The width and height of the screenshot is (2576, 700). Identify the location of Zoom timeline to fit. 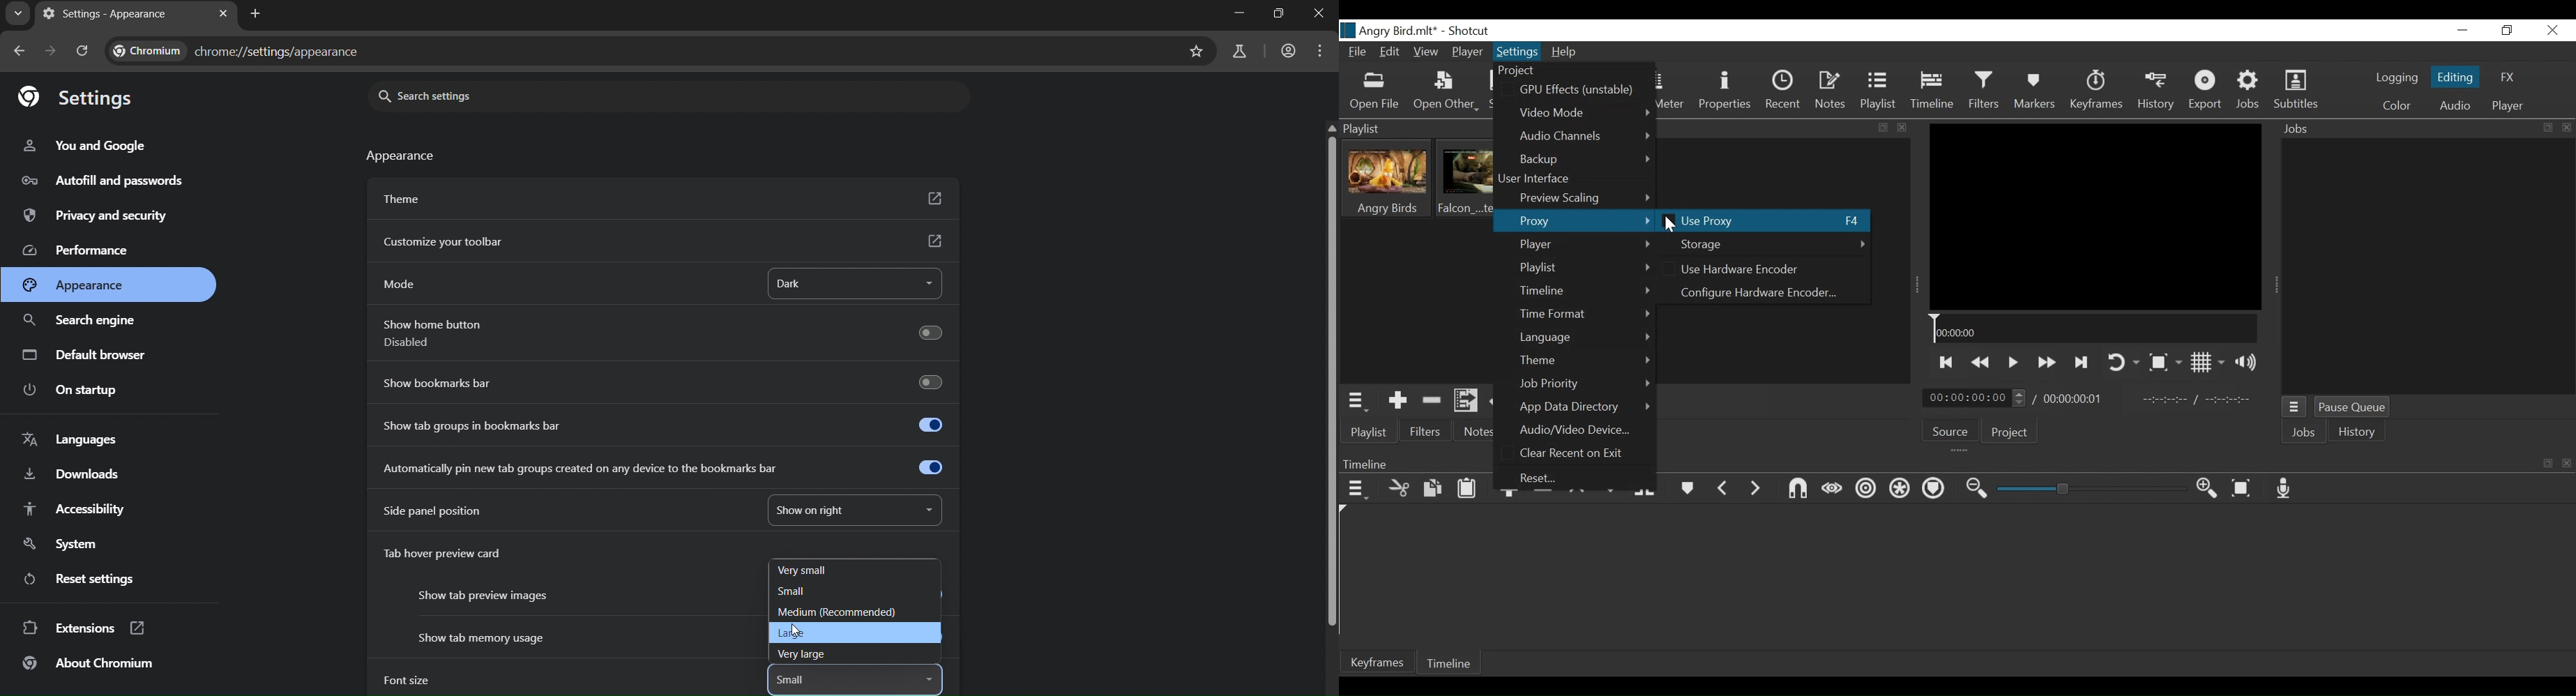
(2242, 488).